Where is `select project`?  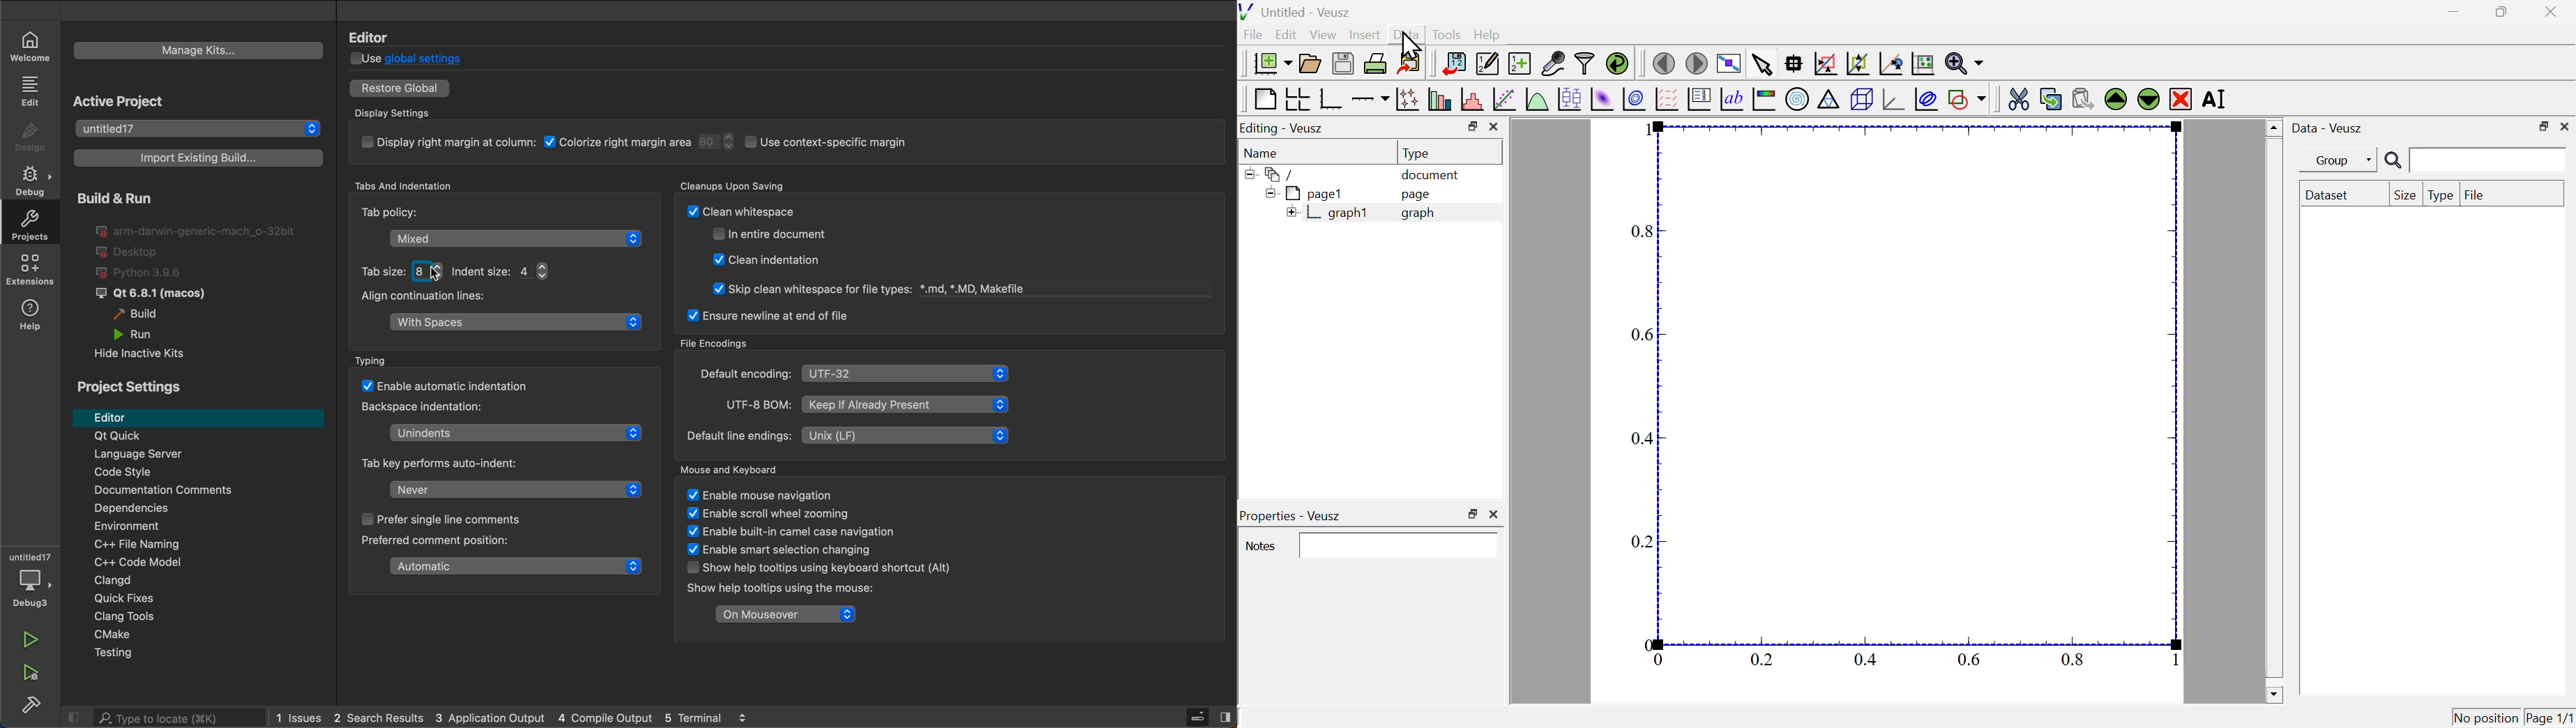
select project is located at coordinates (199, 128).